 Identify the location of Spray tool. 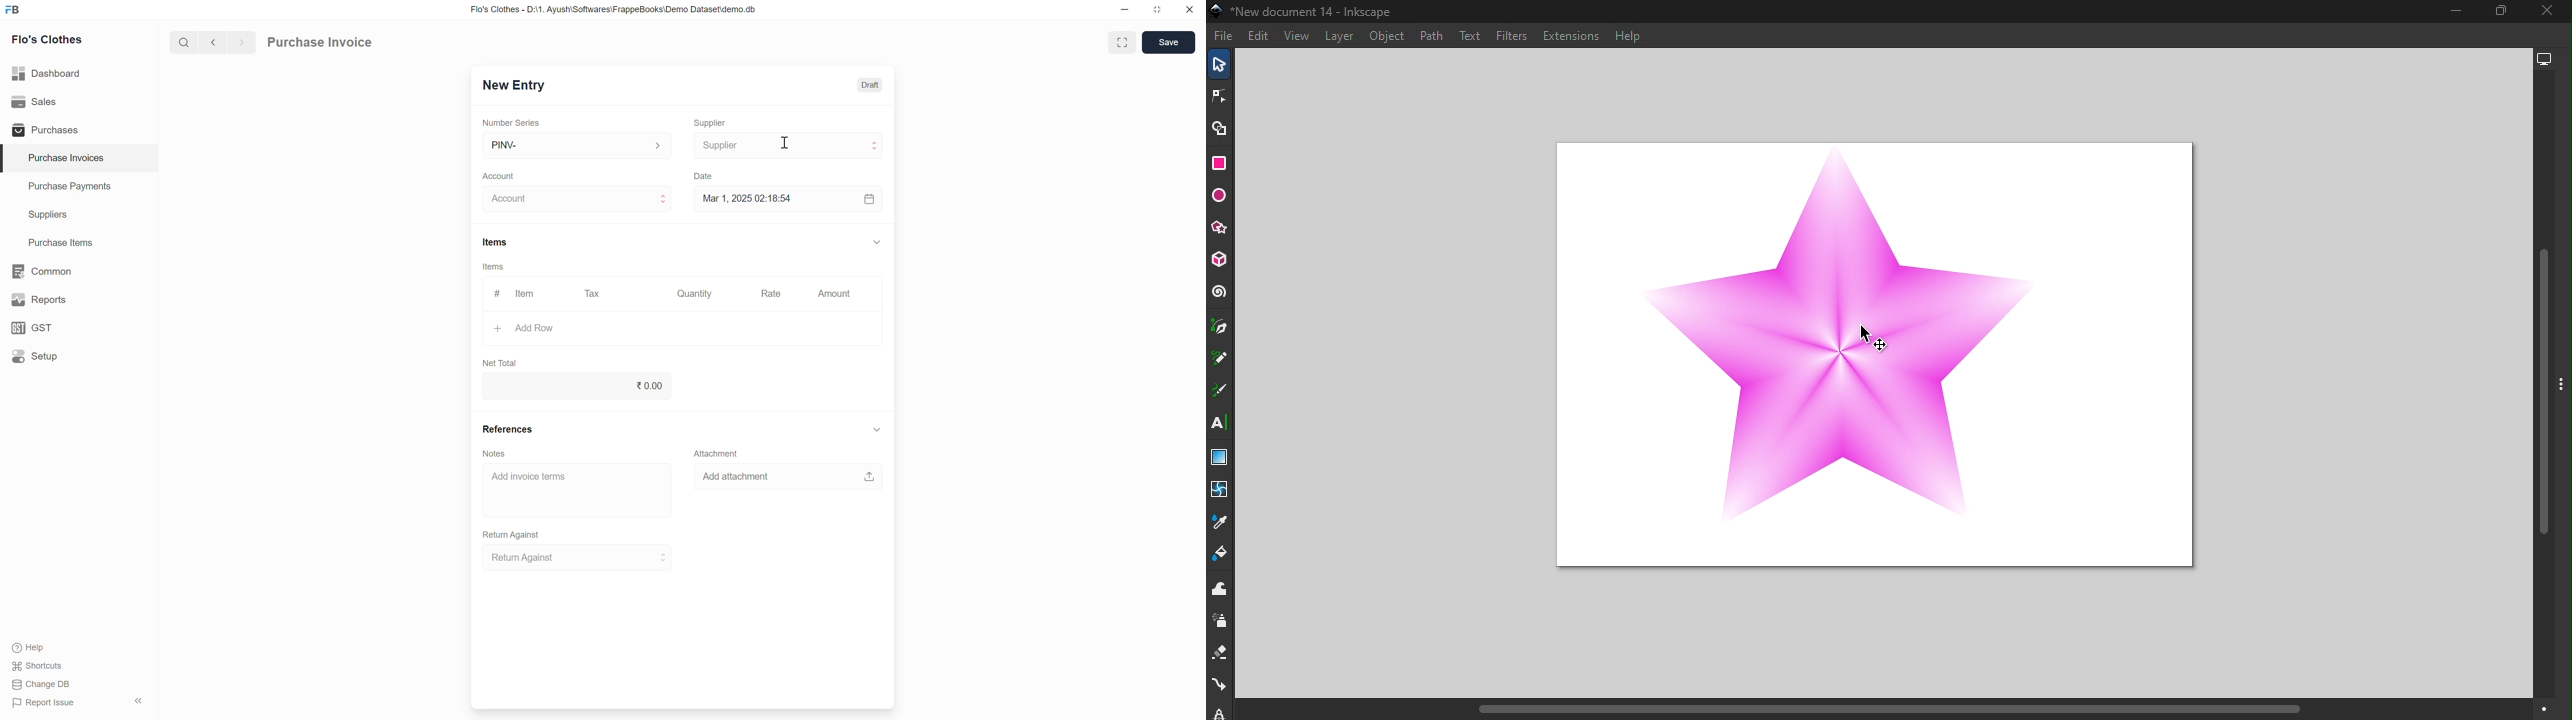
(1221, 620).